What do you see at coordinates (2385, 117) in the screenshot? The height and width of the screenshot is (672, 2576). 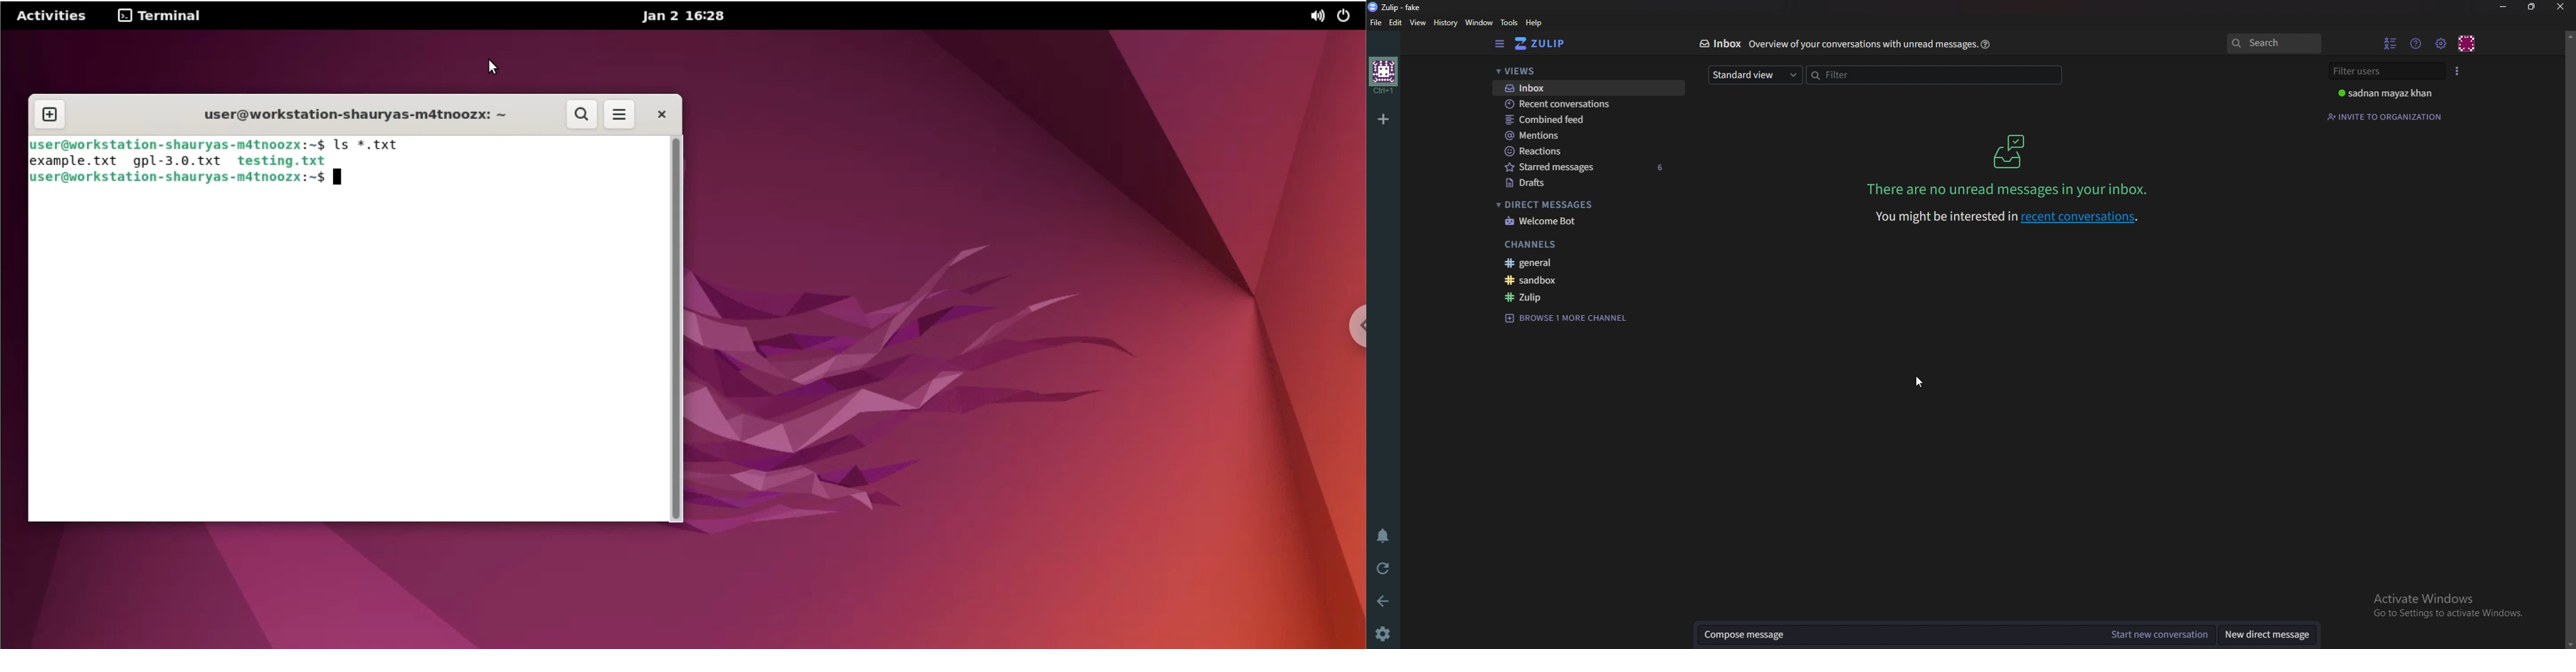 I see `Invite to organization` at bounding box center [2385, 117].